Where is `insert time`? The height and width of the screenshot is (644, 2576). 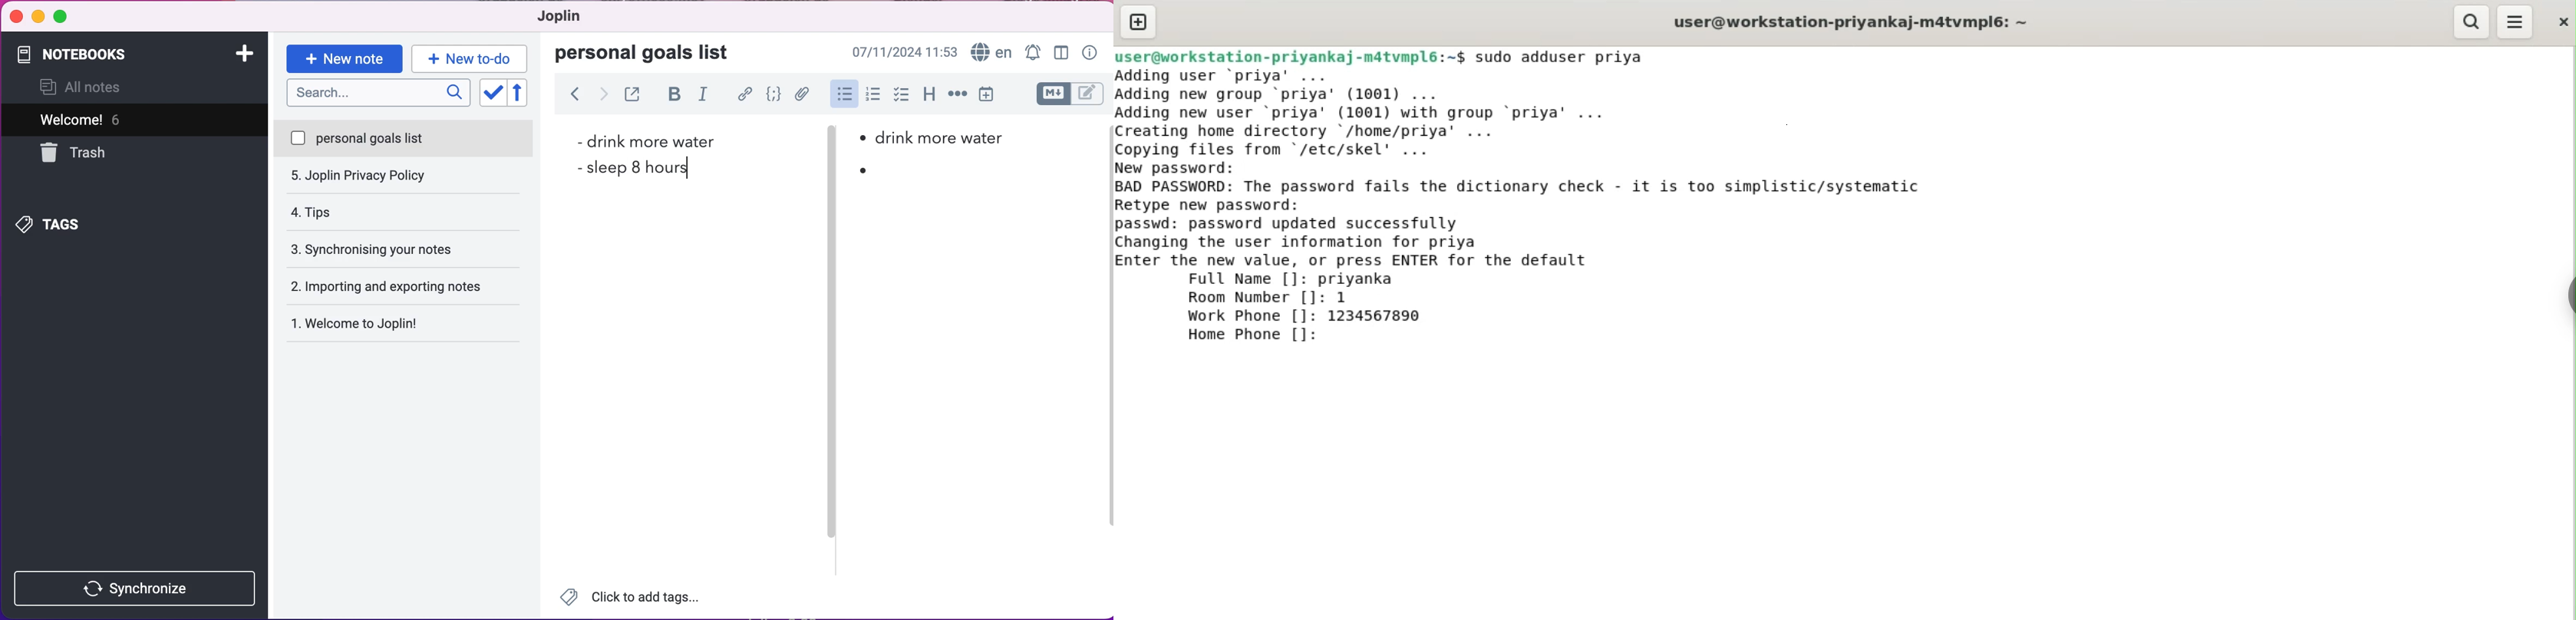 insert time is located at coordinates (991, 96).